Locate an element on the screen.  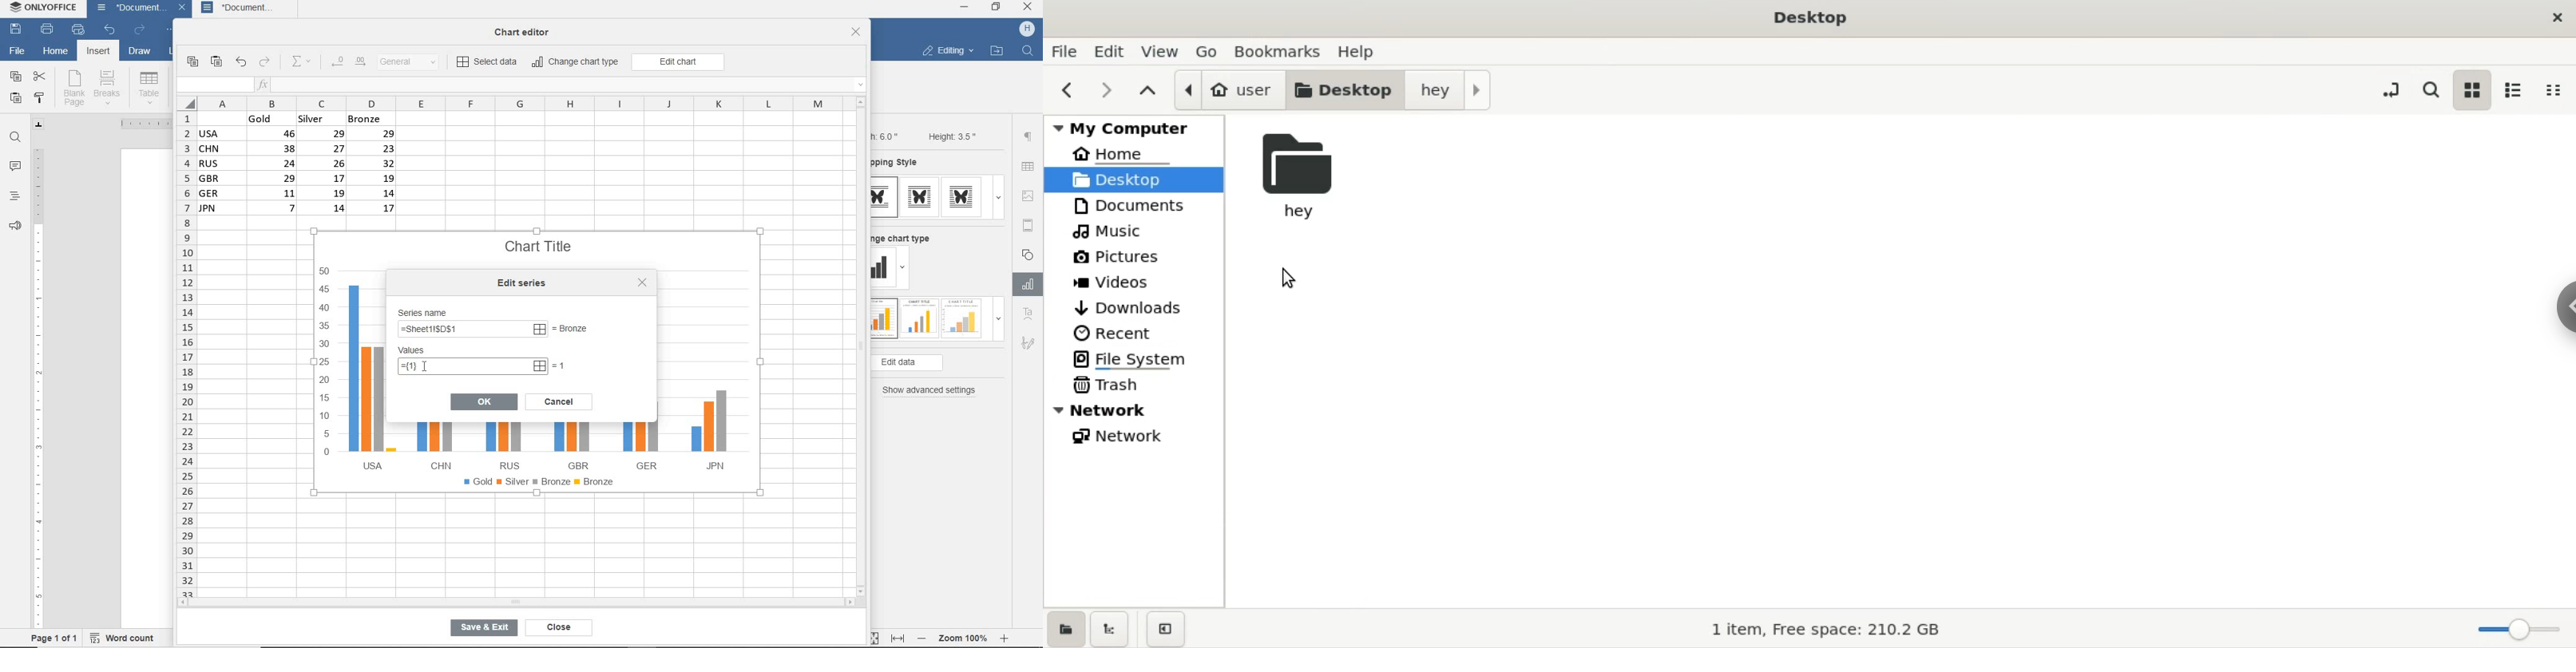
redo is located at coordinates (139, 30).